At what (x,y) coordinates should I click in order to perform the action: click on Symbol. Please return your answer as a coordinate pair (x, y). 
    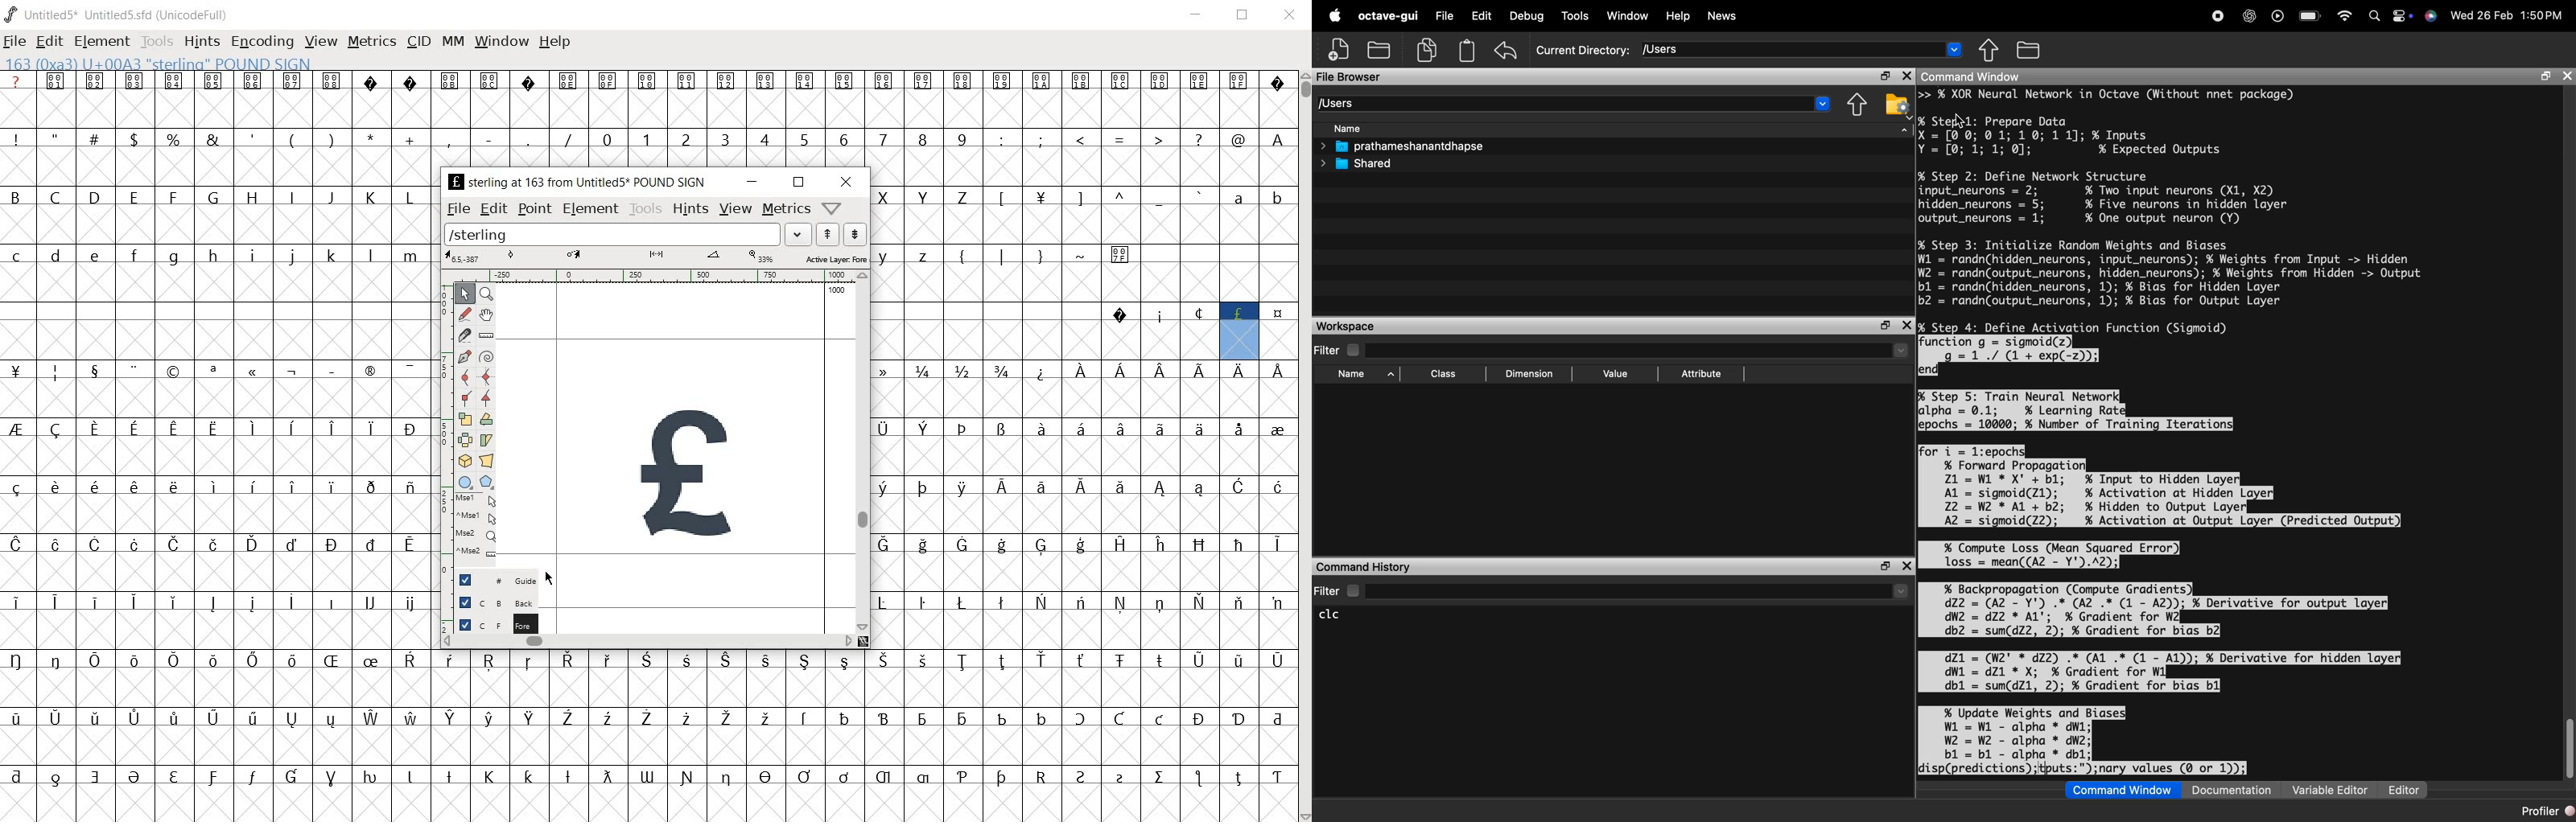
    Looking at the image, I should click on (567, 778).